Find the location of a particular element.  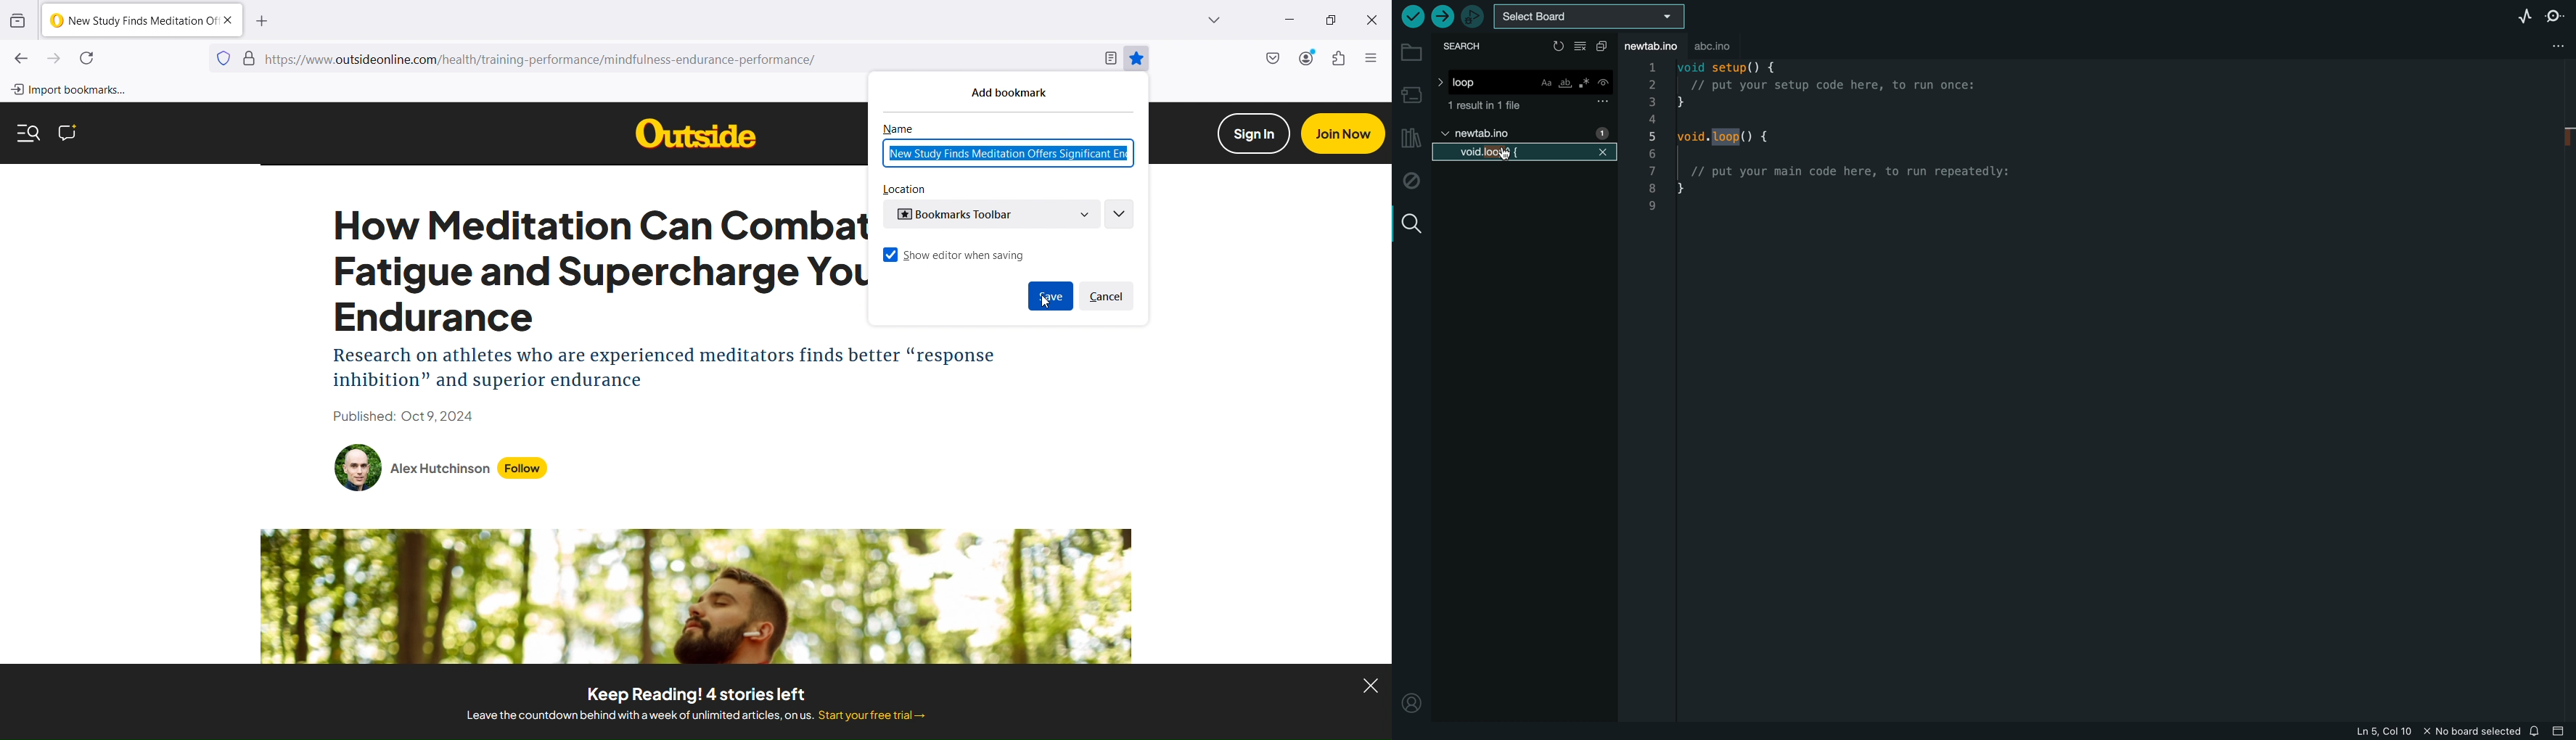

Name is located at coordinates (898, 129).